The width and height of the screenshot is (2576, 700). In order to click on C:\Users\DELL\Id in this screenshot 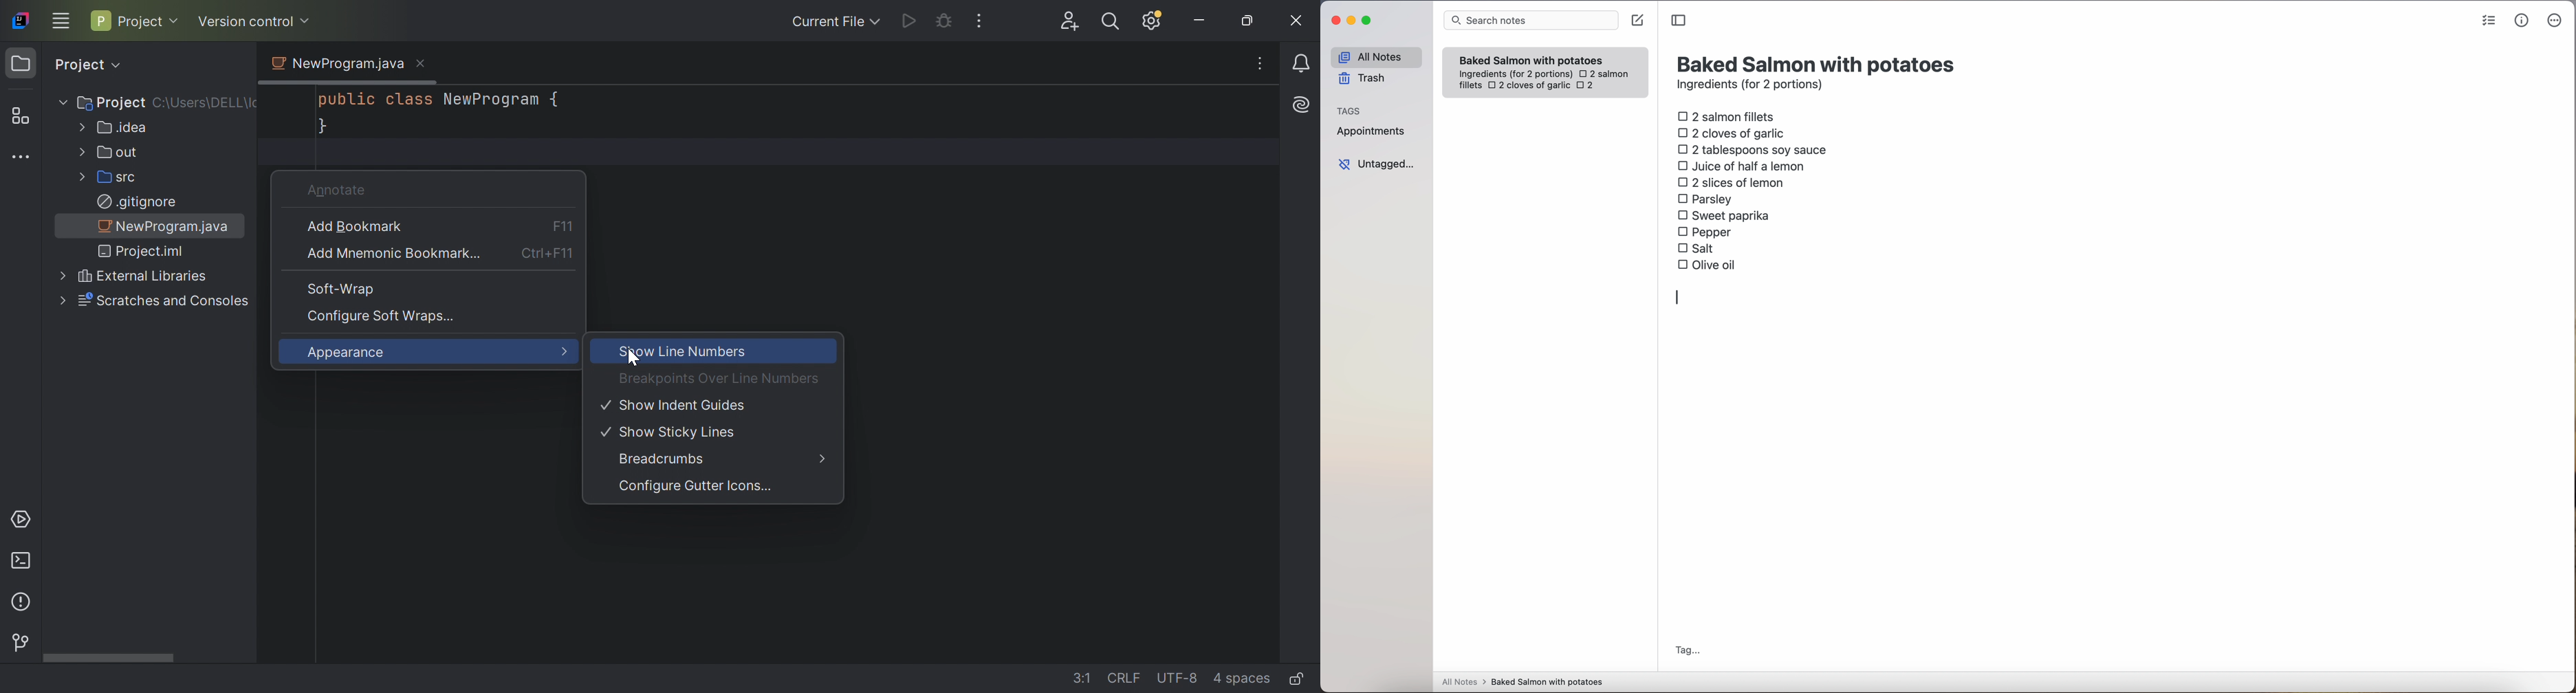, I will do `click(206, 104)`.